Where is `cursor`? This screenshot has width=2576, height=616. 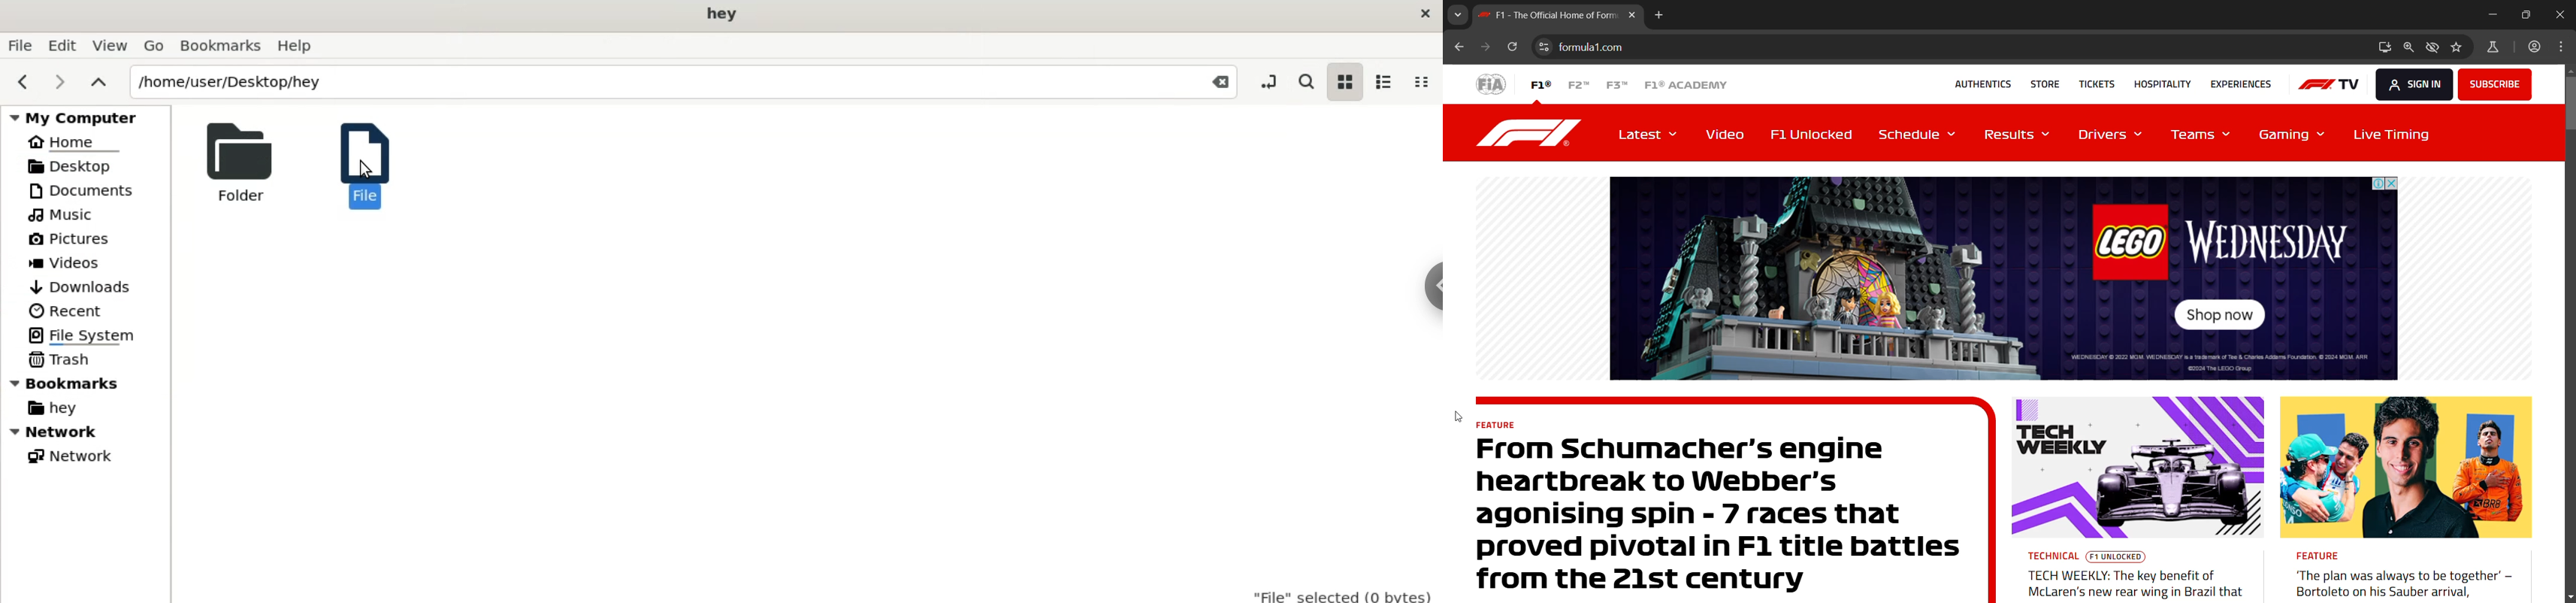
cursor is located at coordinates (1458, 416).